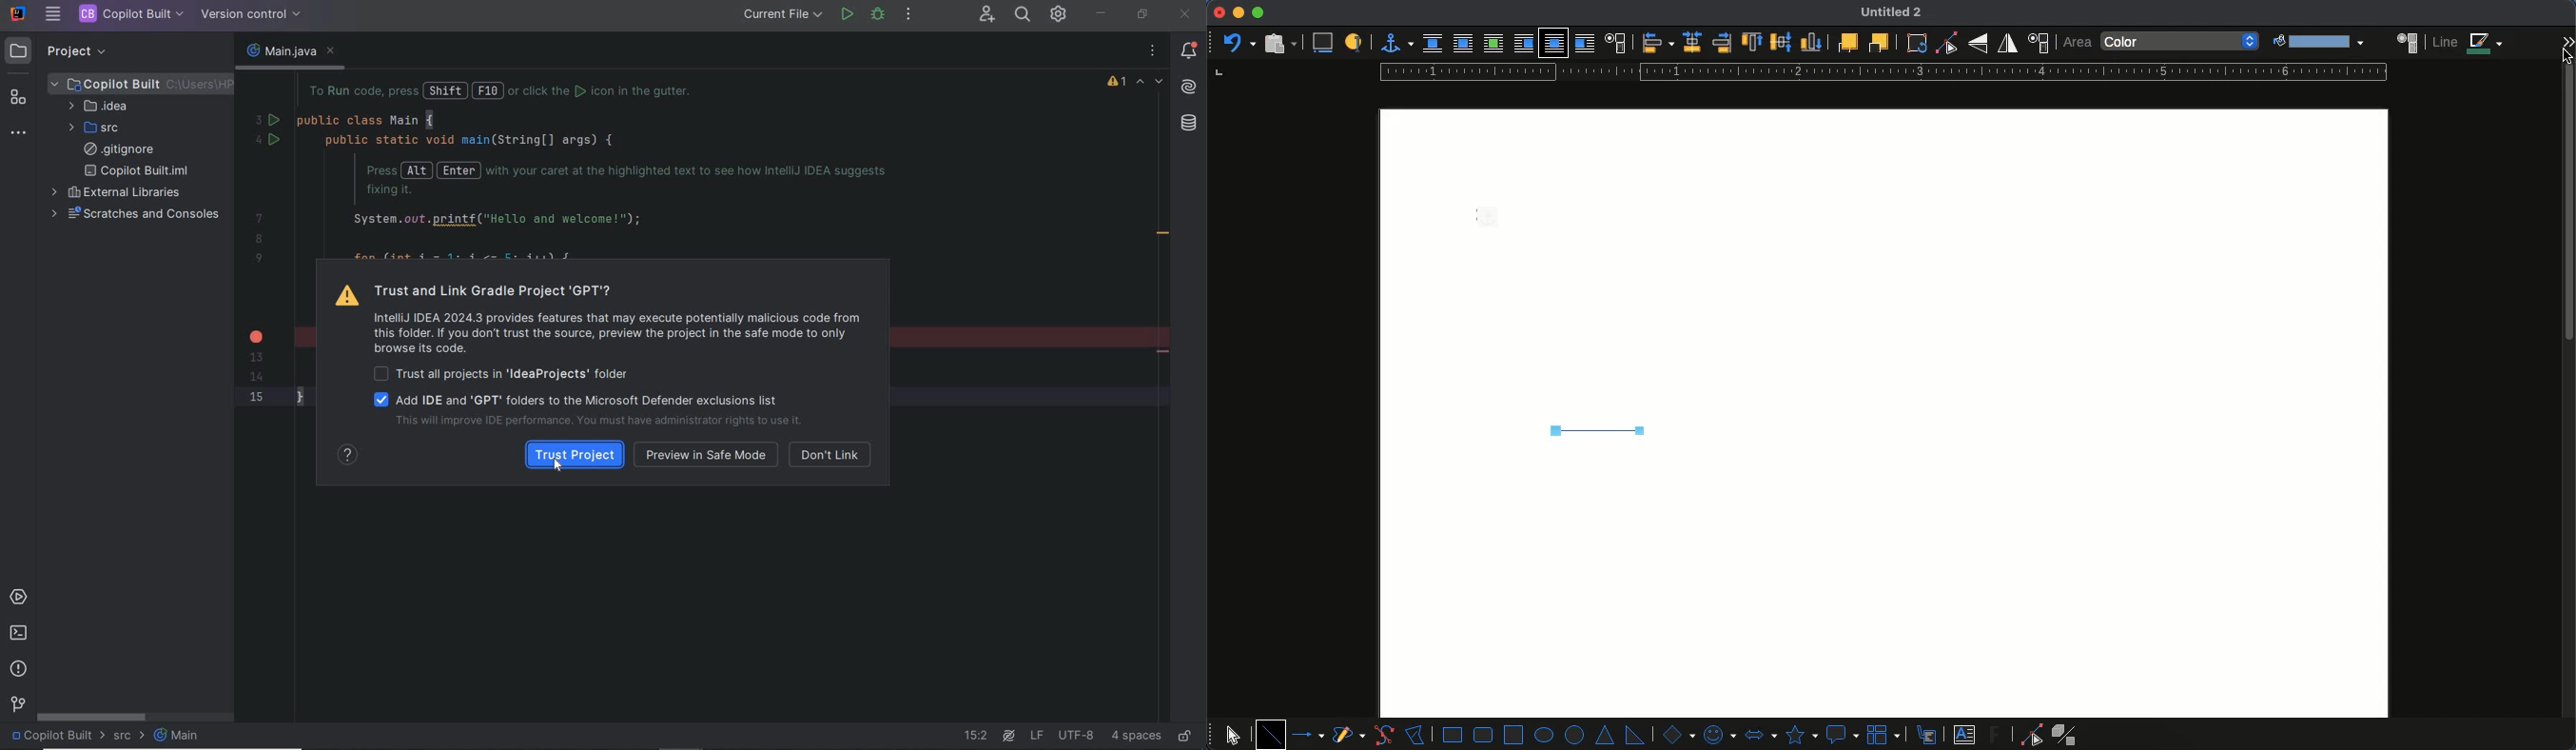  Describe the element at coordinates (2038, 43) in the screenshot. I see `position and size` at that location.